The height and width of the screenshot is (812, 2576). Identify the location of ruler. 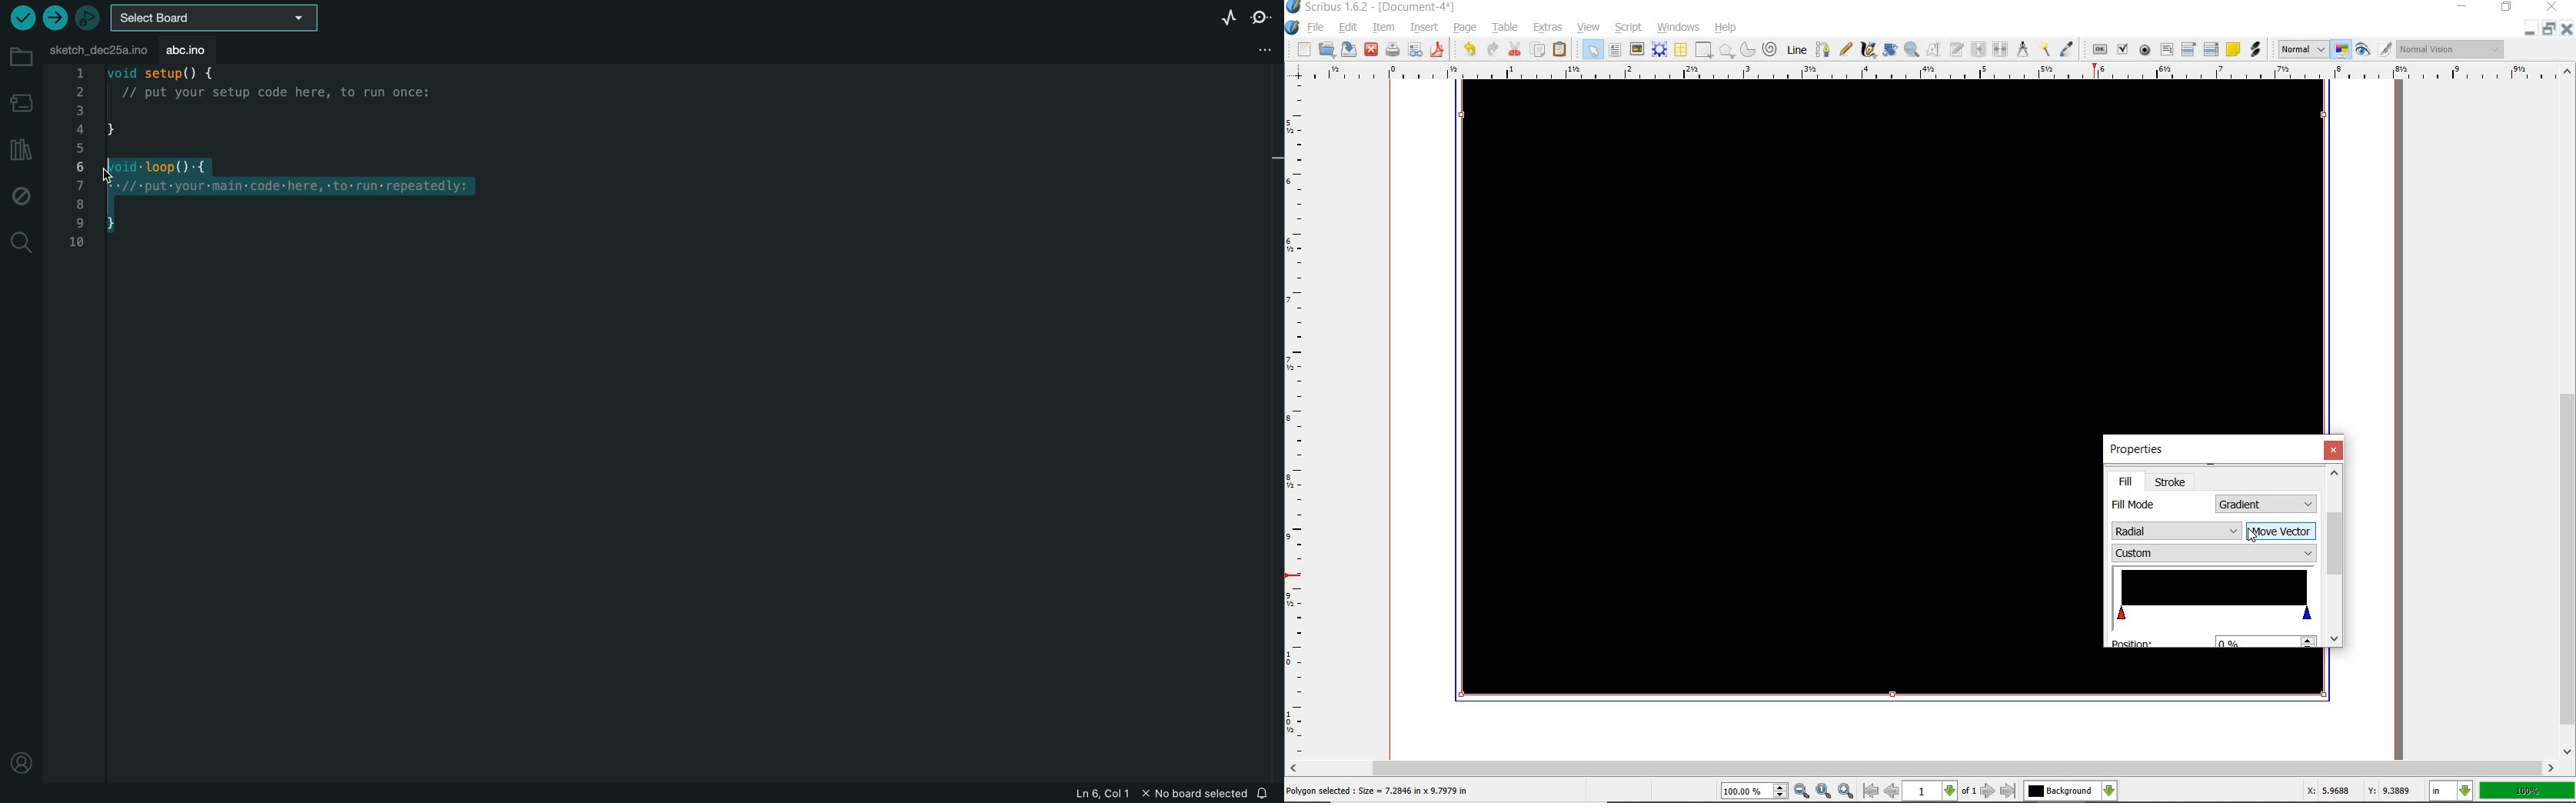
(1932, 73).